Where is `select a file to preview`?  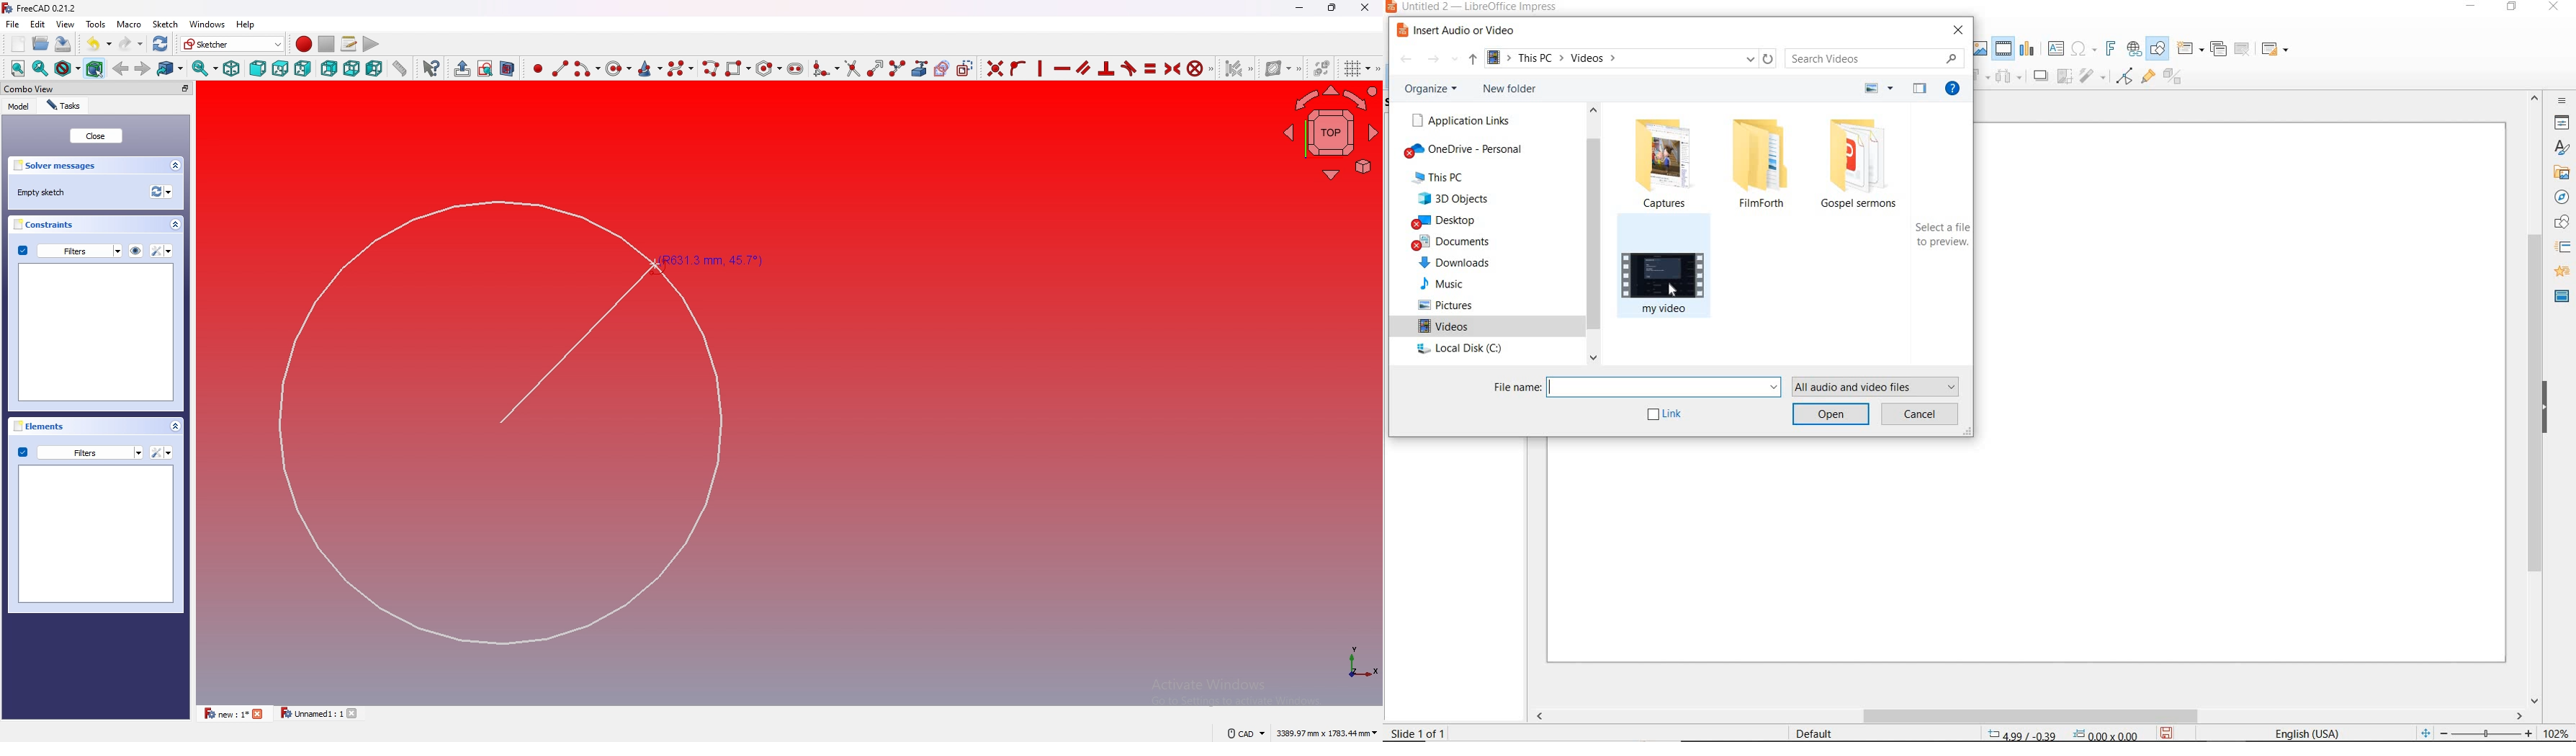 select a file to preview is located at coordinates (1941, 237).